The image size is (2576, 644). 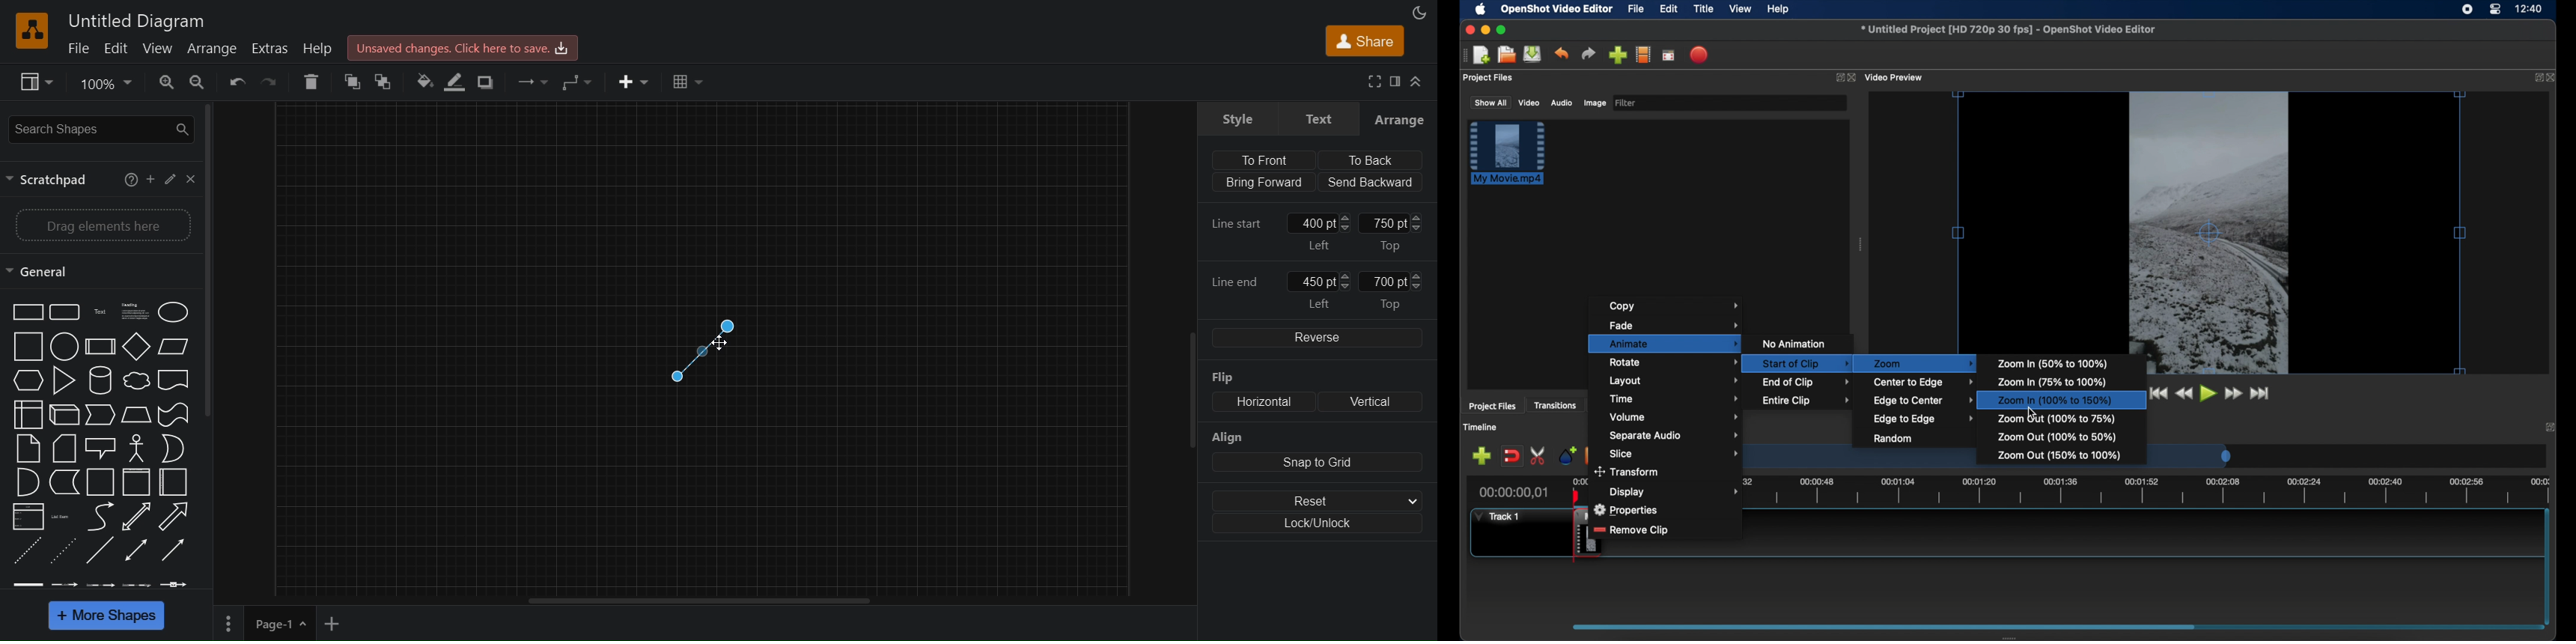 What do you see at coordinates (162, 48) in the screenshot?
I see `view` at bounding box center [162, 48].